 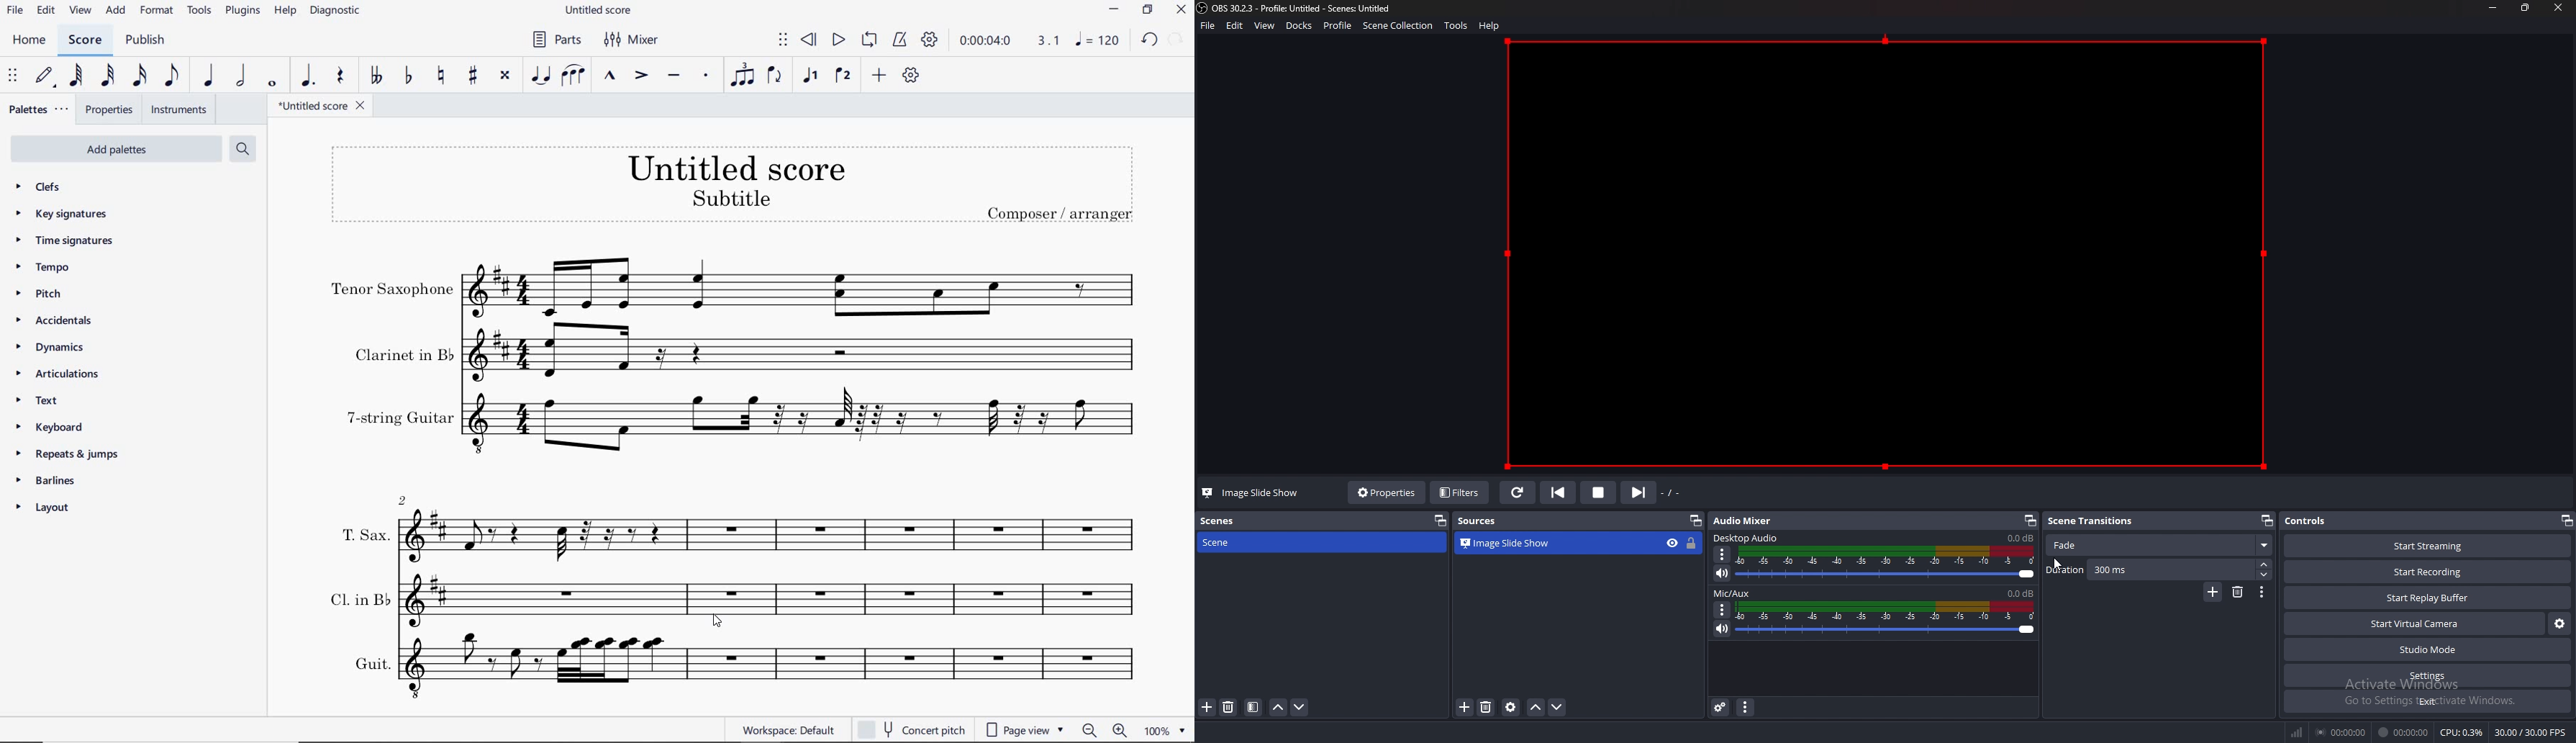 I want to click on scene collection, so click(x=1400, y=25).